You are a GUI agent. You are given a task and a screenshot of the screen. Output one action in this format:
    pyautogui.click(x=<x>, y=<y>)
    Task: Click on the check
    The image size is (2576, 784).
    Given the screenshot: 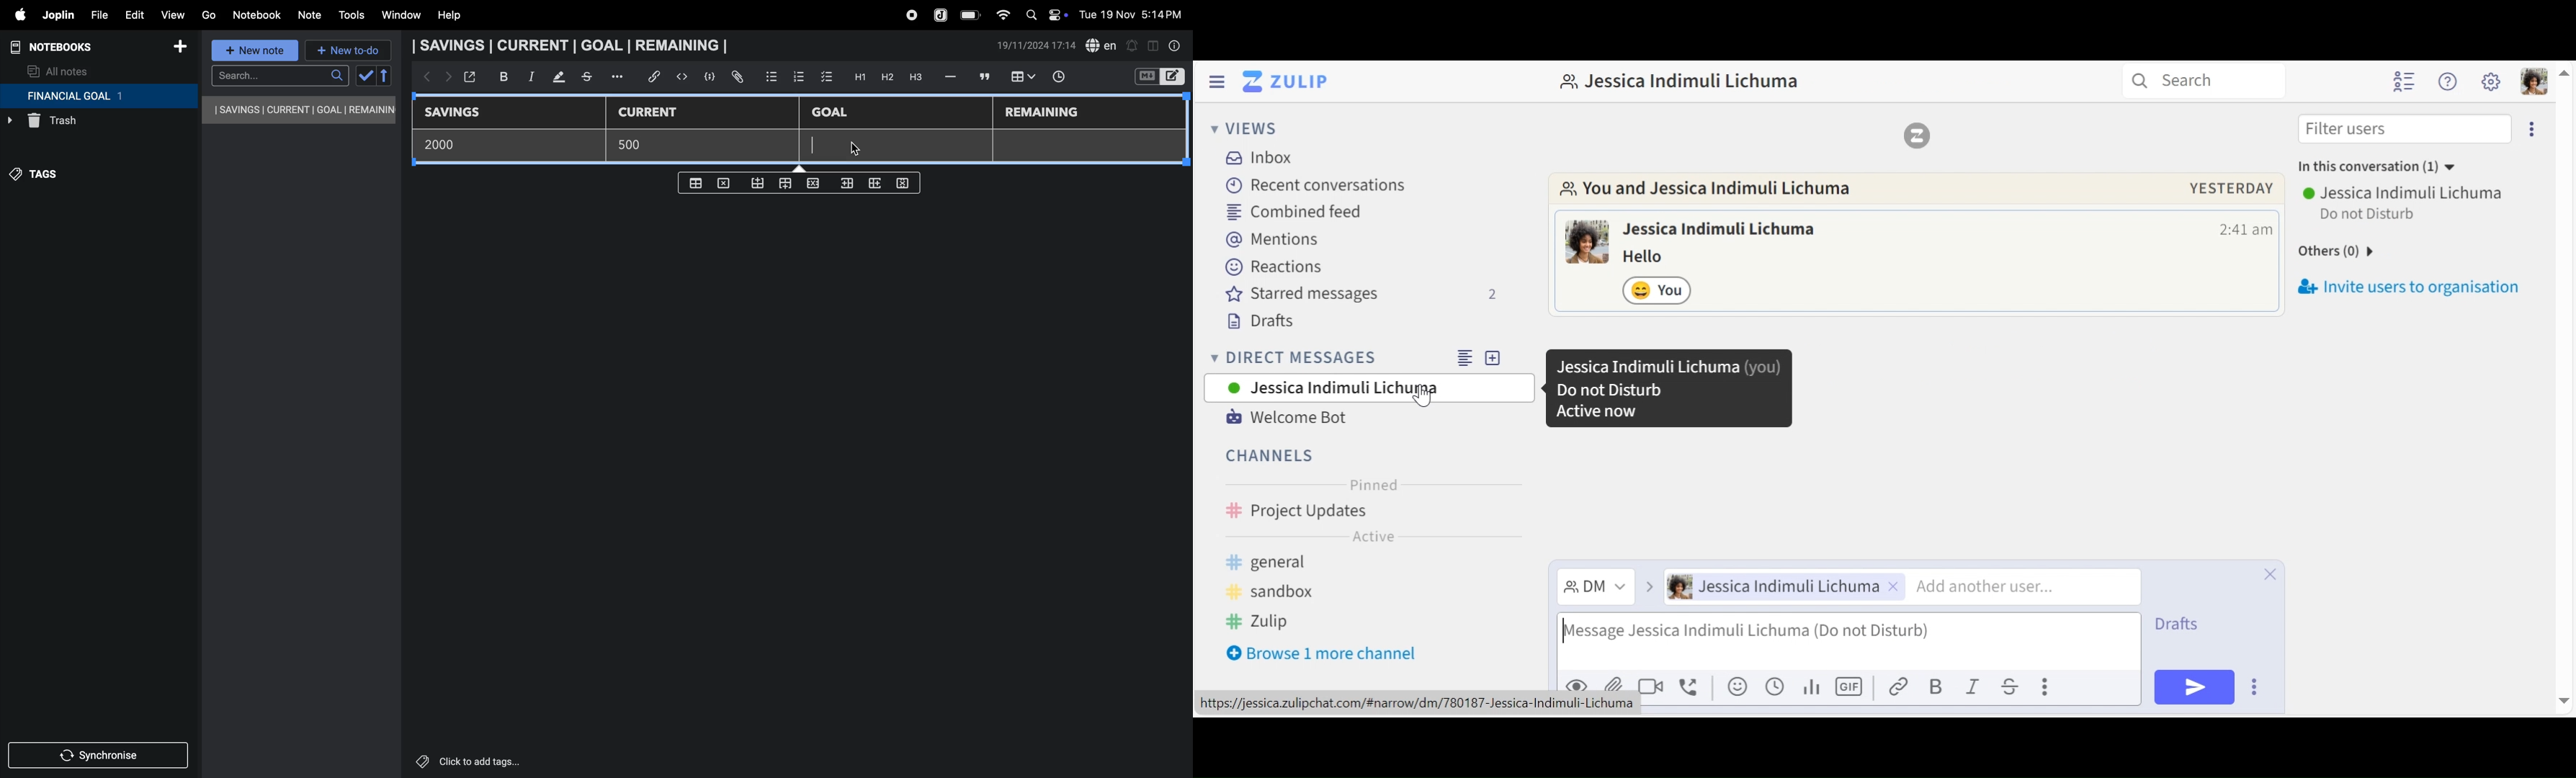 What is the action you would take?
    pyautogui.click(x=365, y=76)
    